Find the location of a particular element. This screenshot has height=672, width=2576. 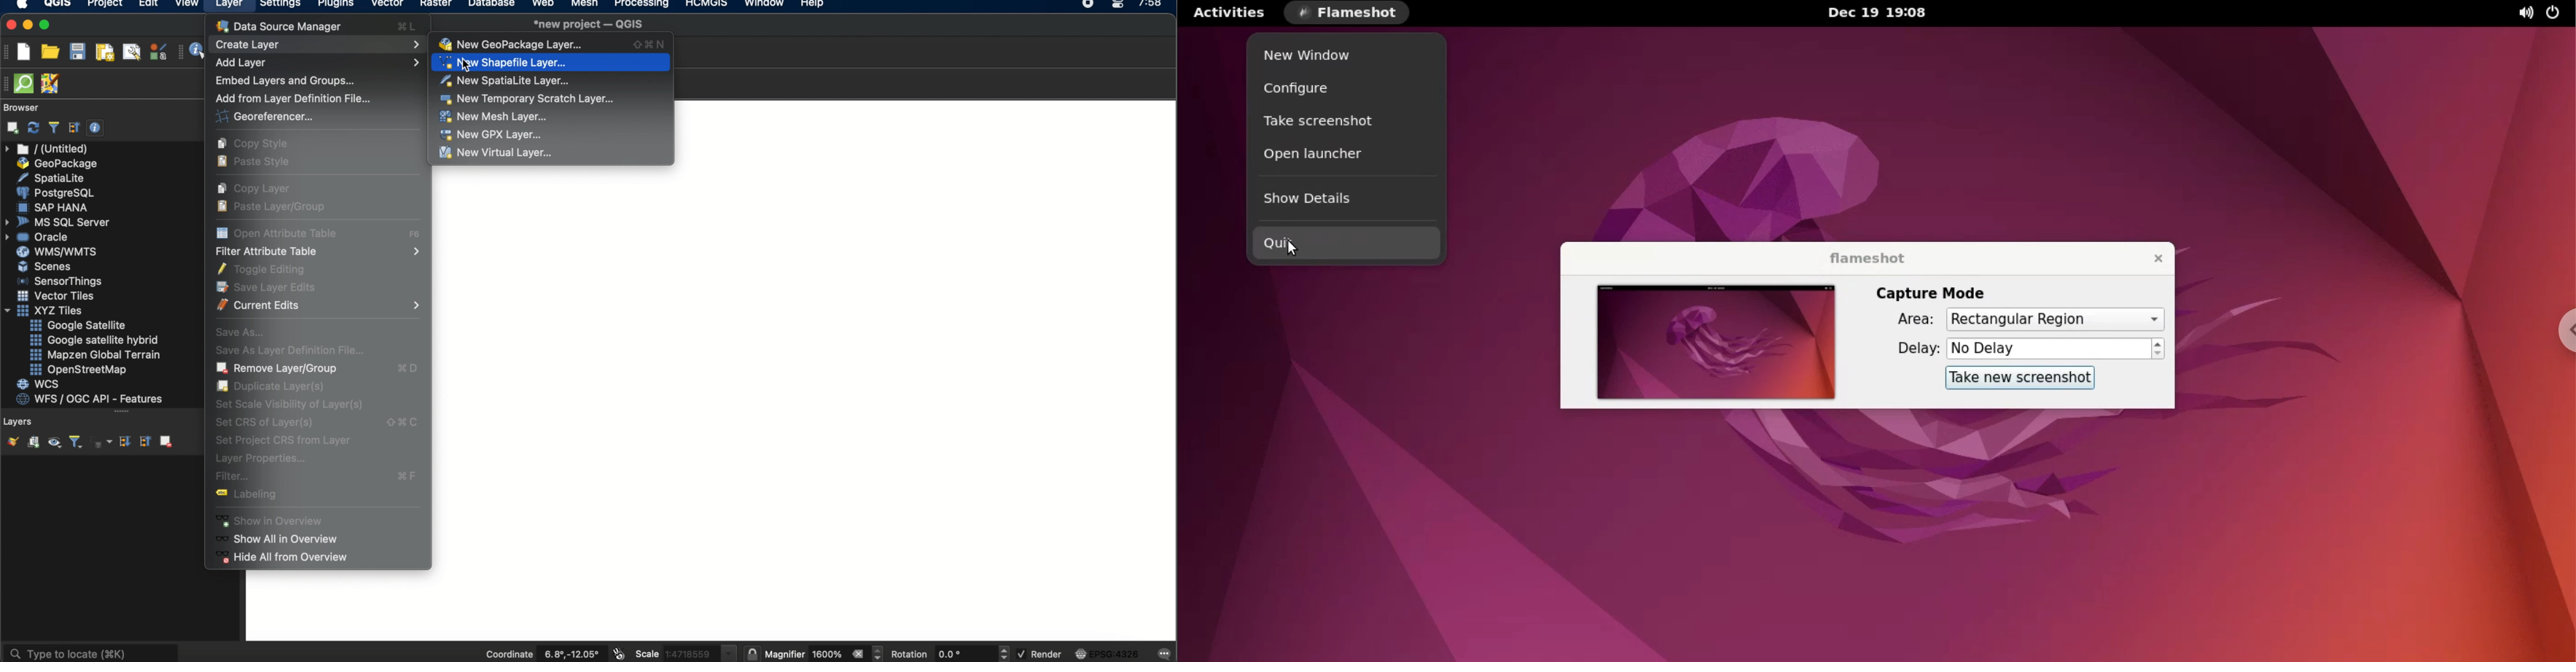

minimize is located at coordinates (28, 25).